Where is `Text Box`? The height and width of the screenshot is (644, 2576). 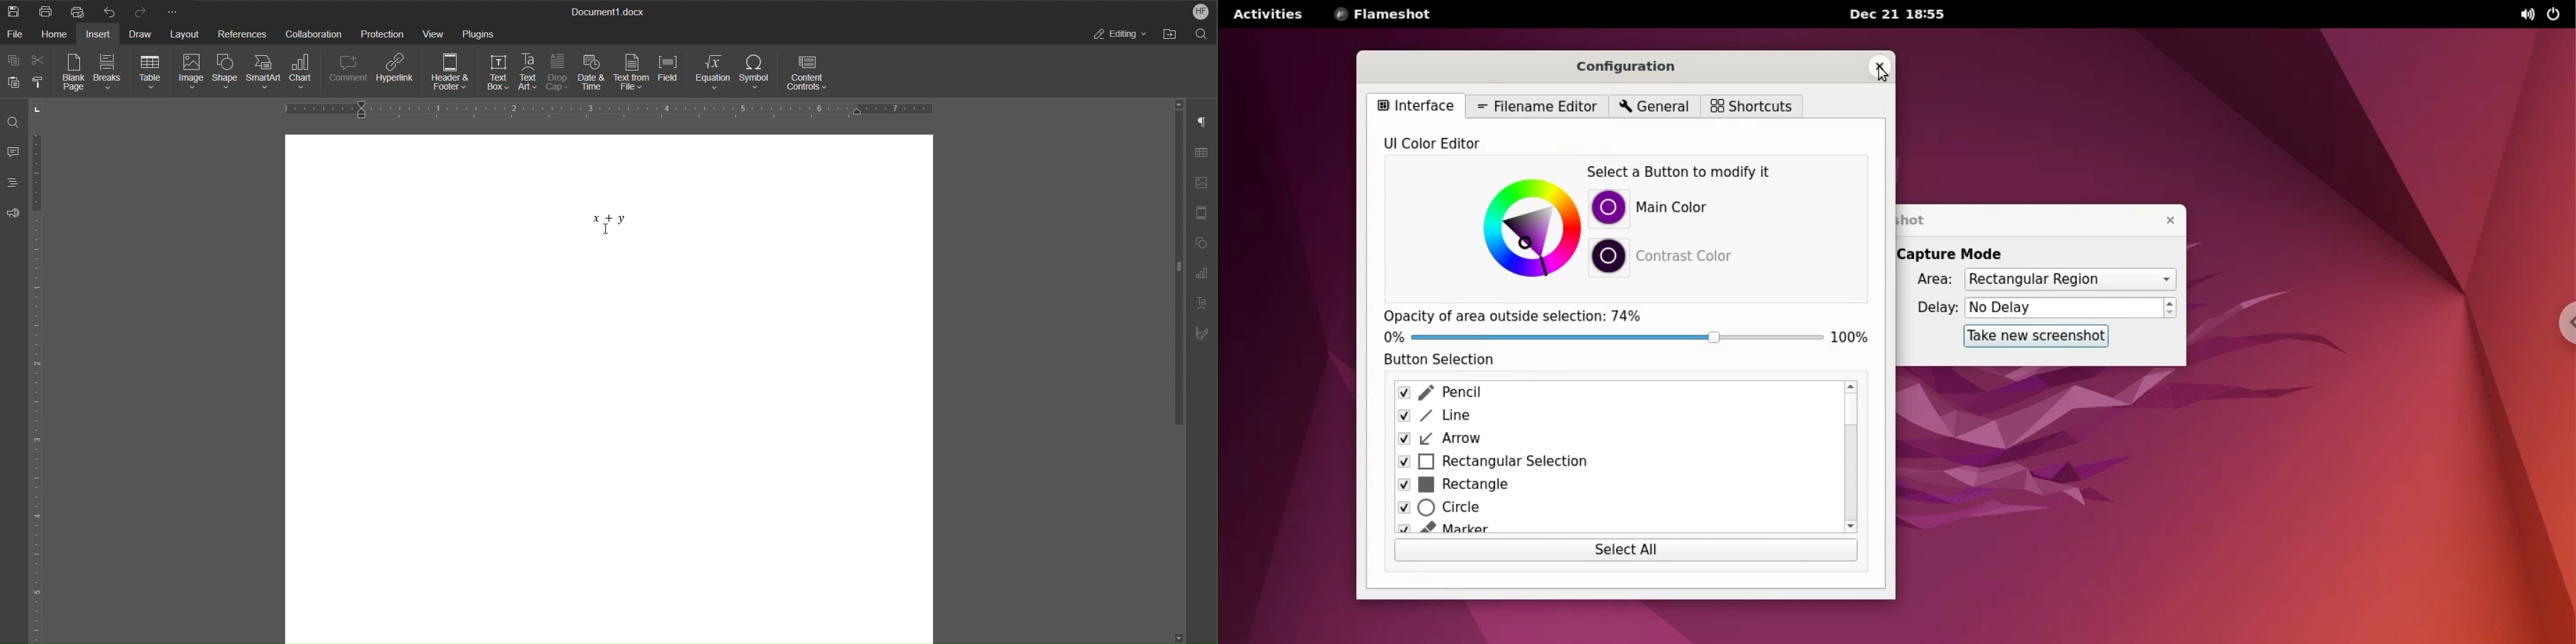 Text Box is located at coordinates (497, 72).